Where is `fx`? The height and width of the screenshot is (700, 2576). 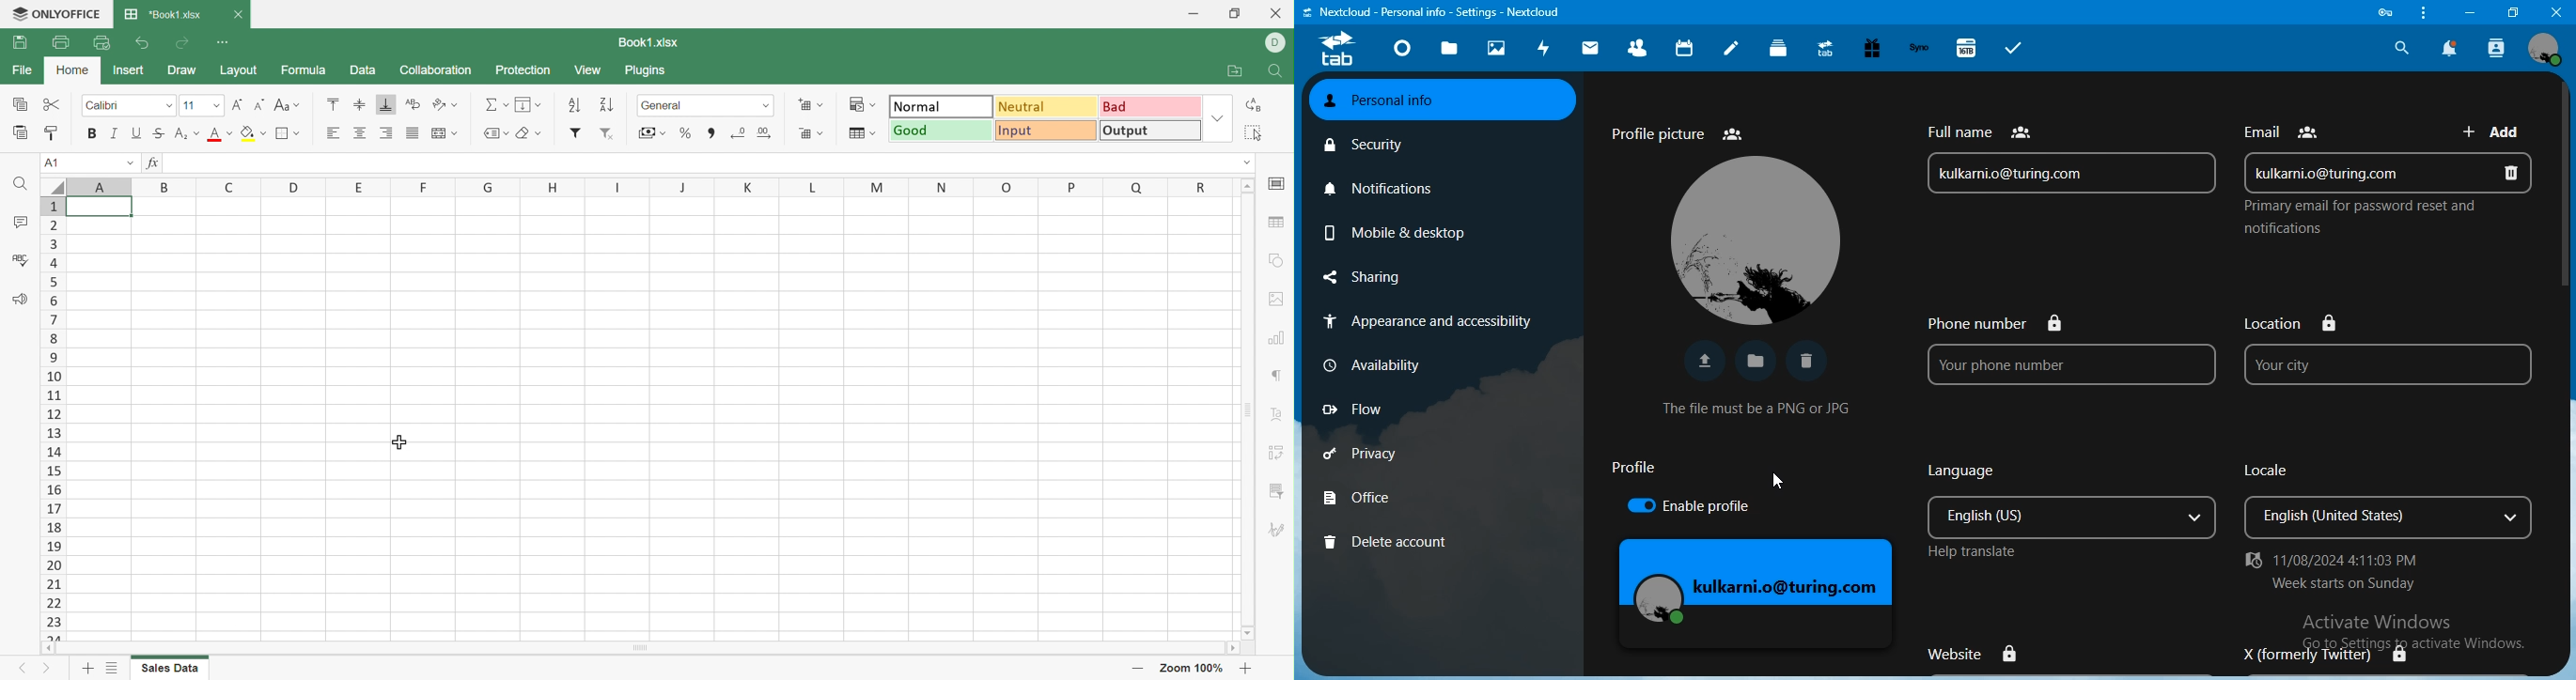 fx is located at coordinates (153, 162).